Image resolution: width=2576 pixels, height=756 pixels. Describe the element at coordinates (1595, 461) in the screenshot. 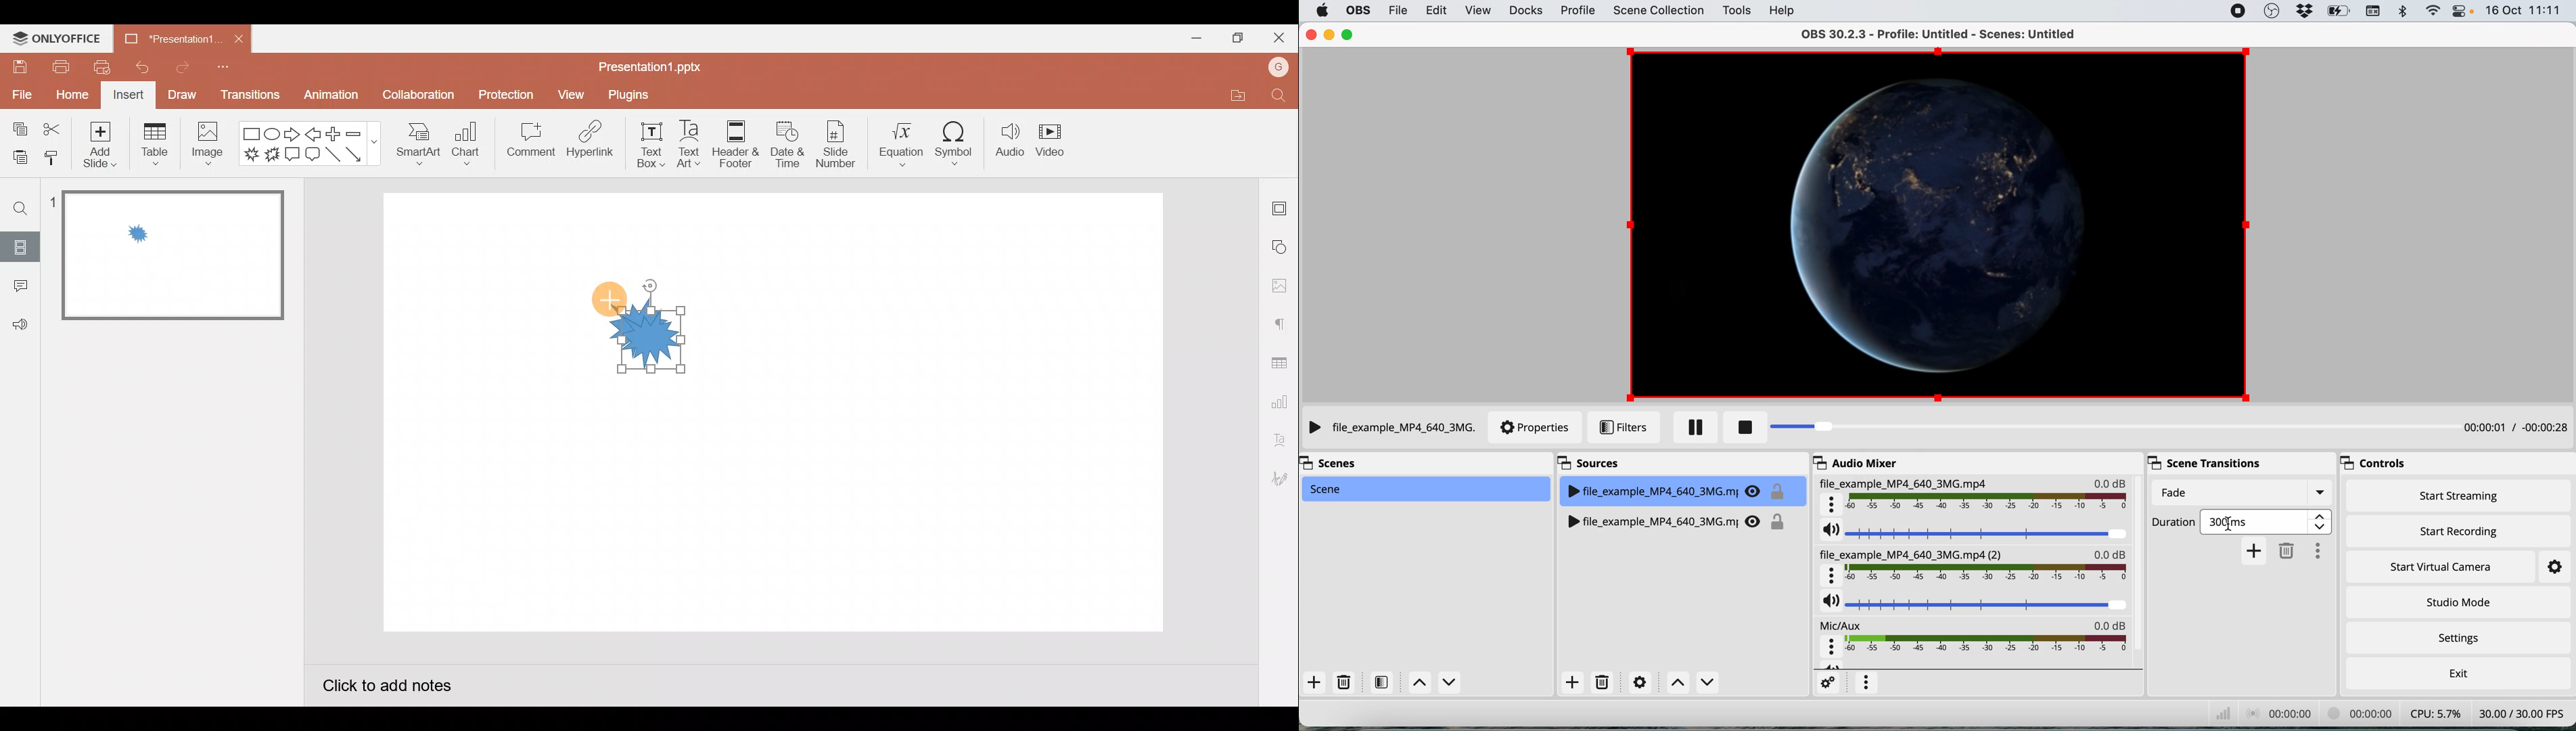

I see `sources` at that location.